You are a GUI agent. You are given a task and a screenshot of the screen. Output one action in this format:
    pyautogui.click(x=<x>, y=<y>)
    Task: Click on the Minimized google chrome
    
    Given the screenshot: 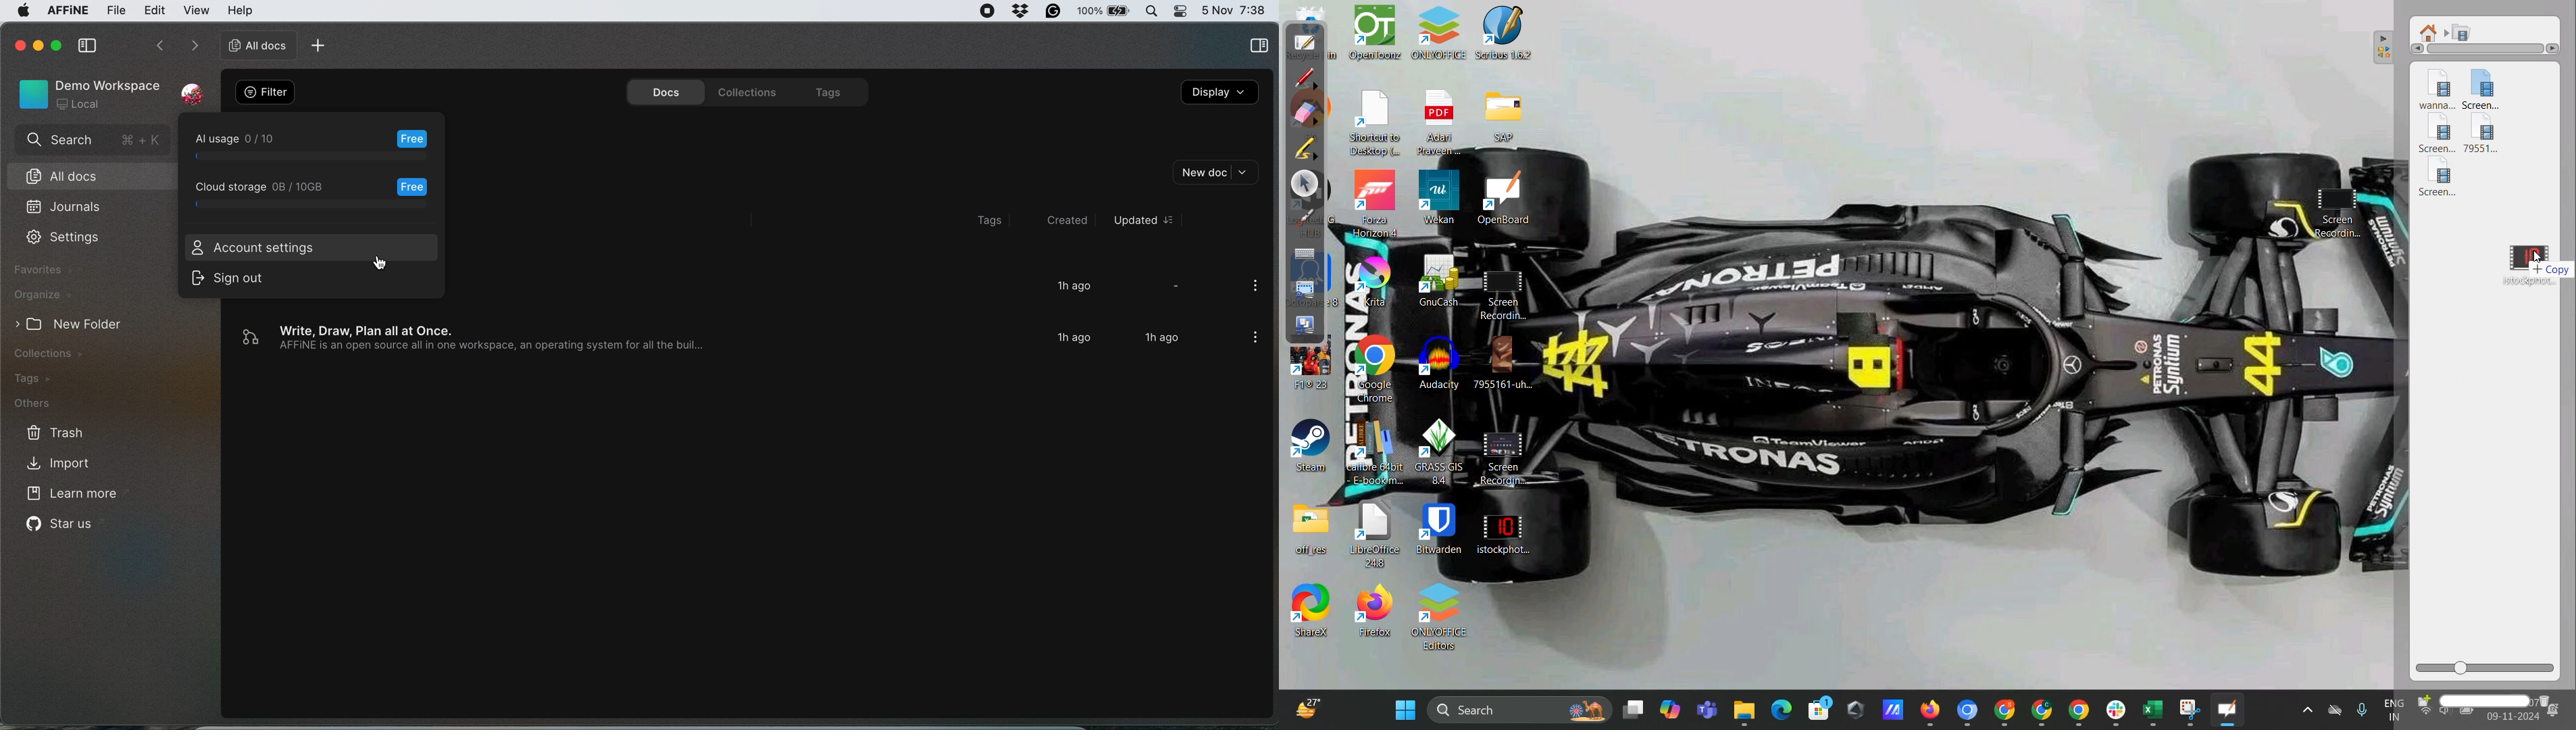 What is the action you would take?
    pyautogui.click(x=2043, y=710)
    